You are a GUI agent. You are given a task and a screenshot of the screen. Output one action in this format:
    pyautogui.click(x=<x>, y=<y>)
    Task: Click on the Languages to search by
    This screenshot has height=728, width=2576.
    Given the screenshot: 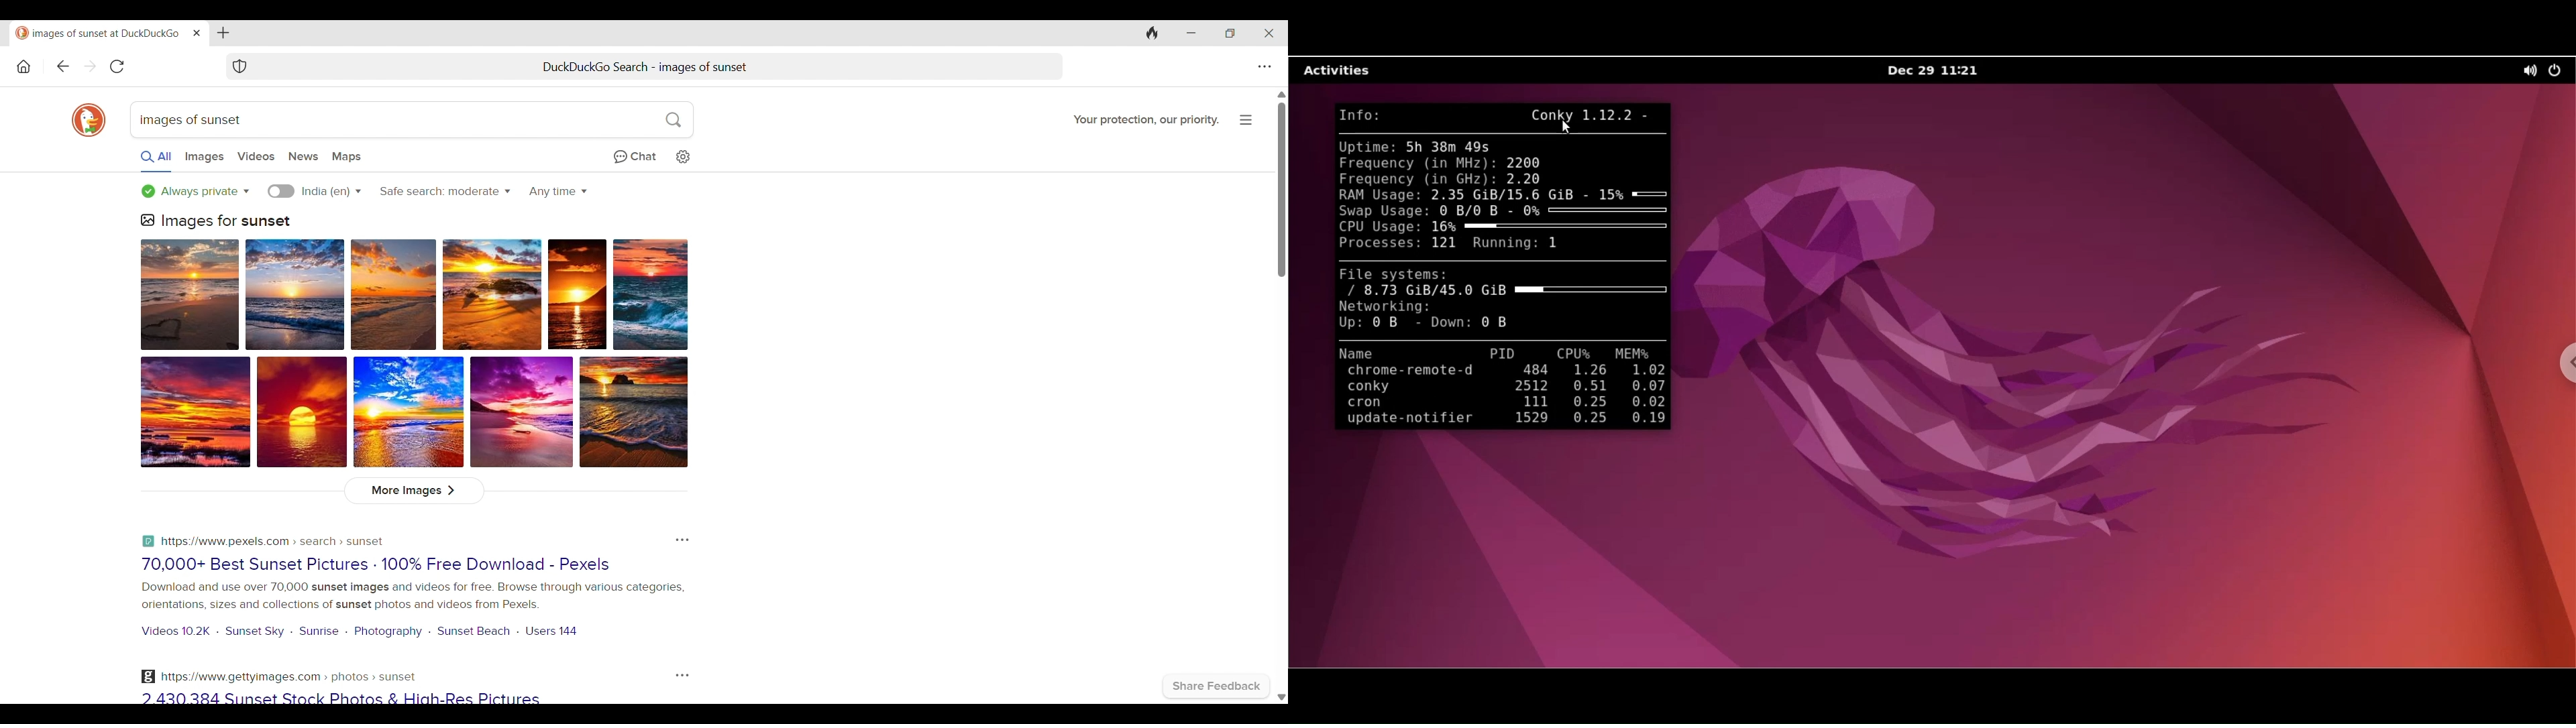 What is the action you would take?
    pyautogui.click(x=331, y=191)
    